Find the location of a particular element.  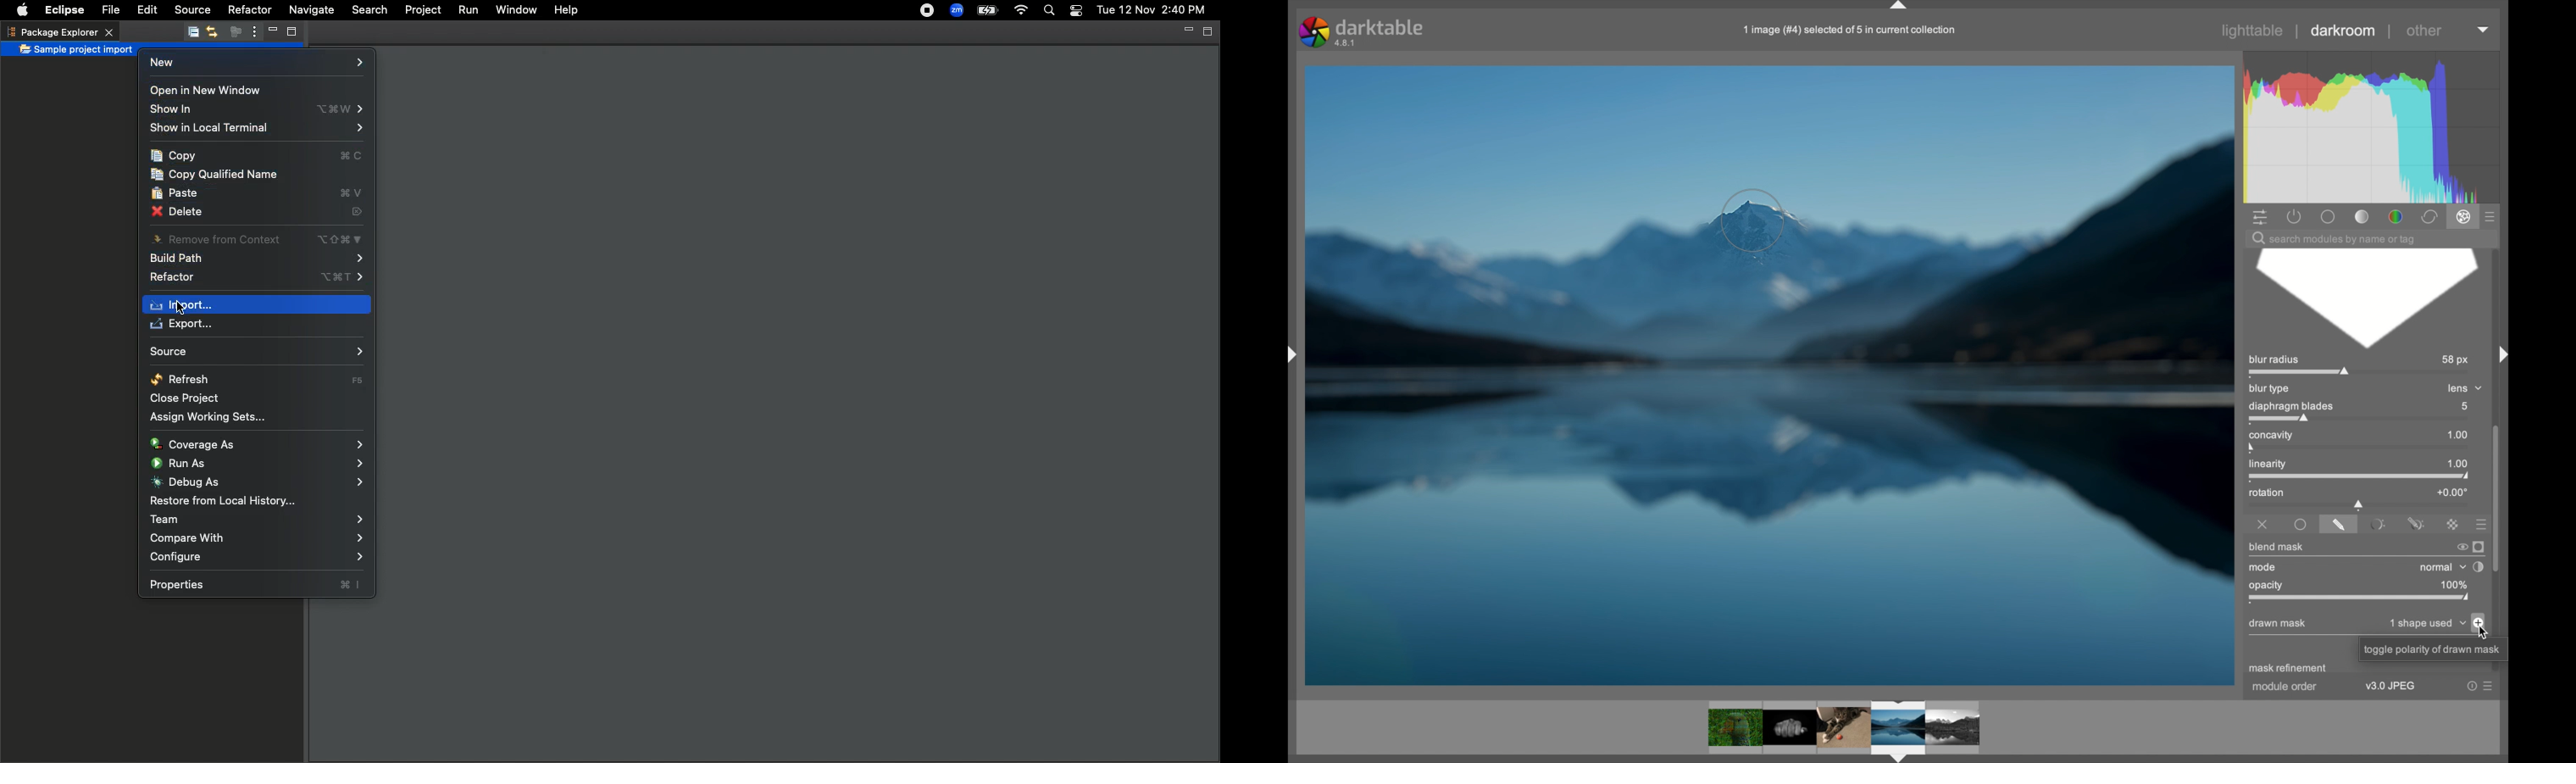

v3.0 JPEG is located at coordinates (2394, 688).